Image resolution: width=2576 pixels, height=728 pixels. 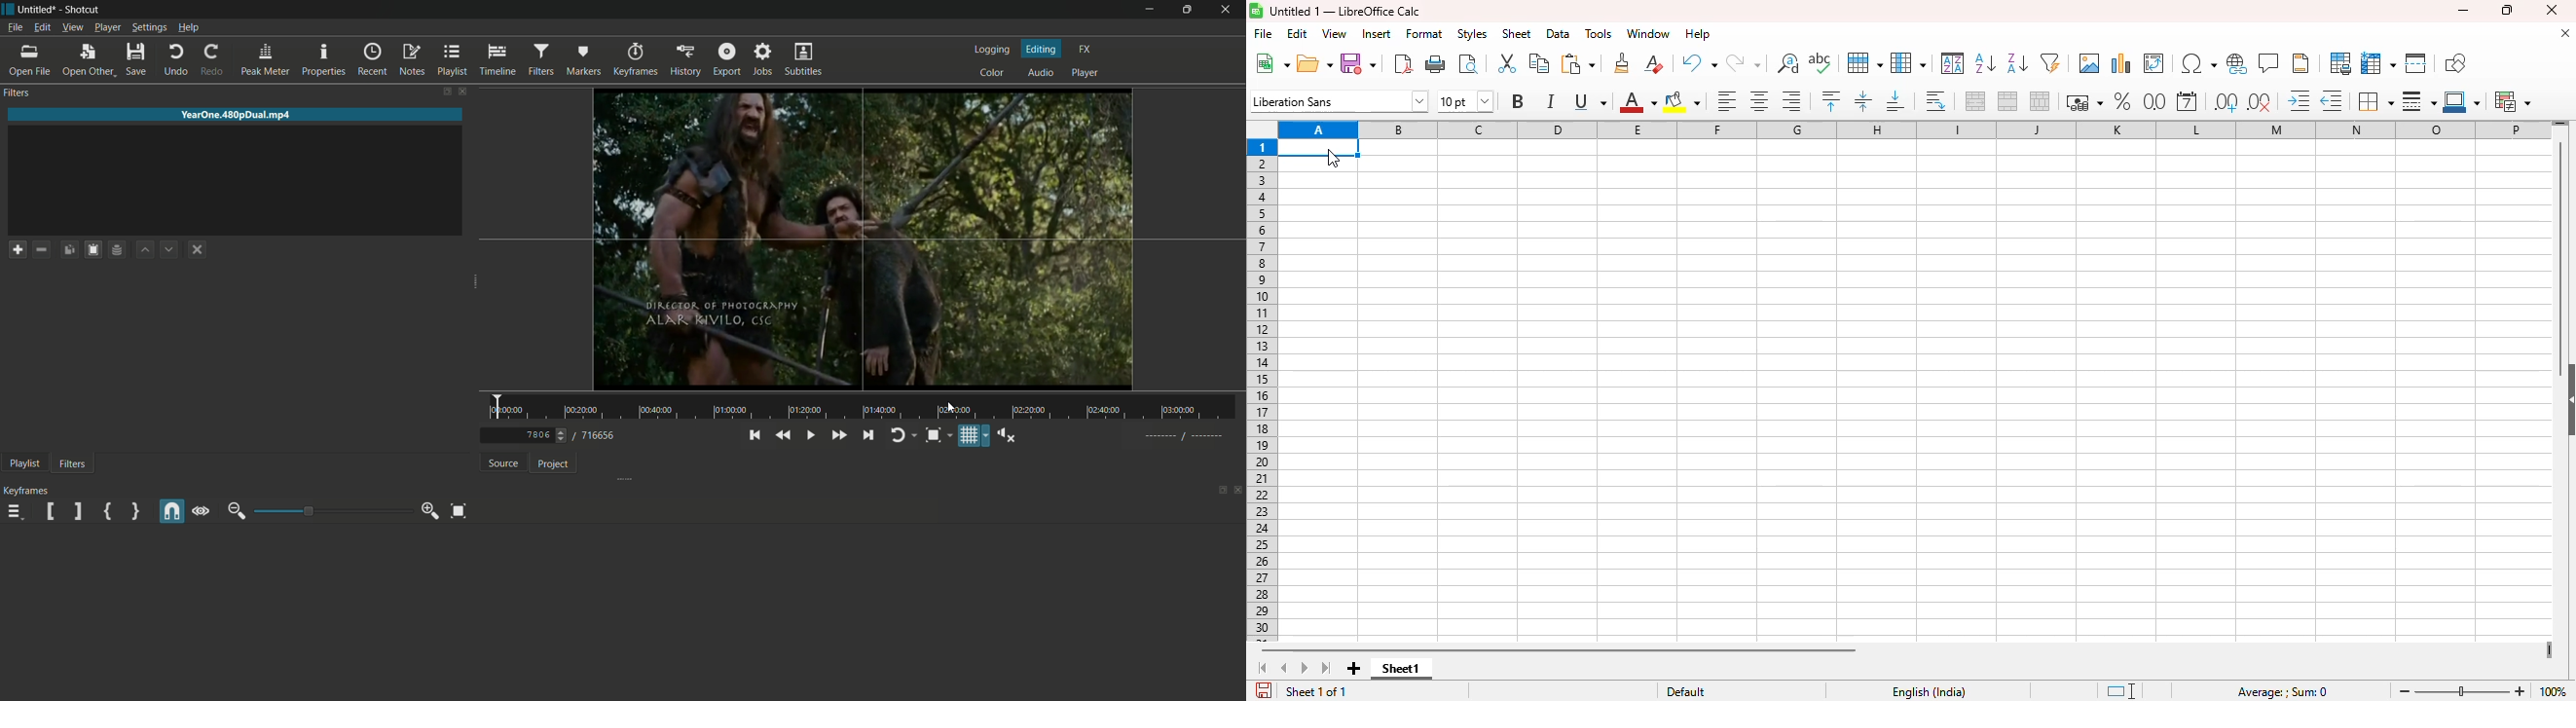 I want to click on sheet 1 of 1, so click(x=1317, y=691).